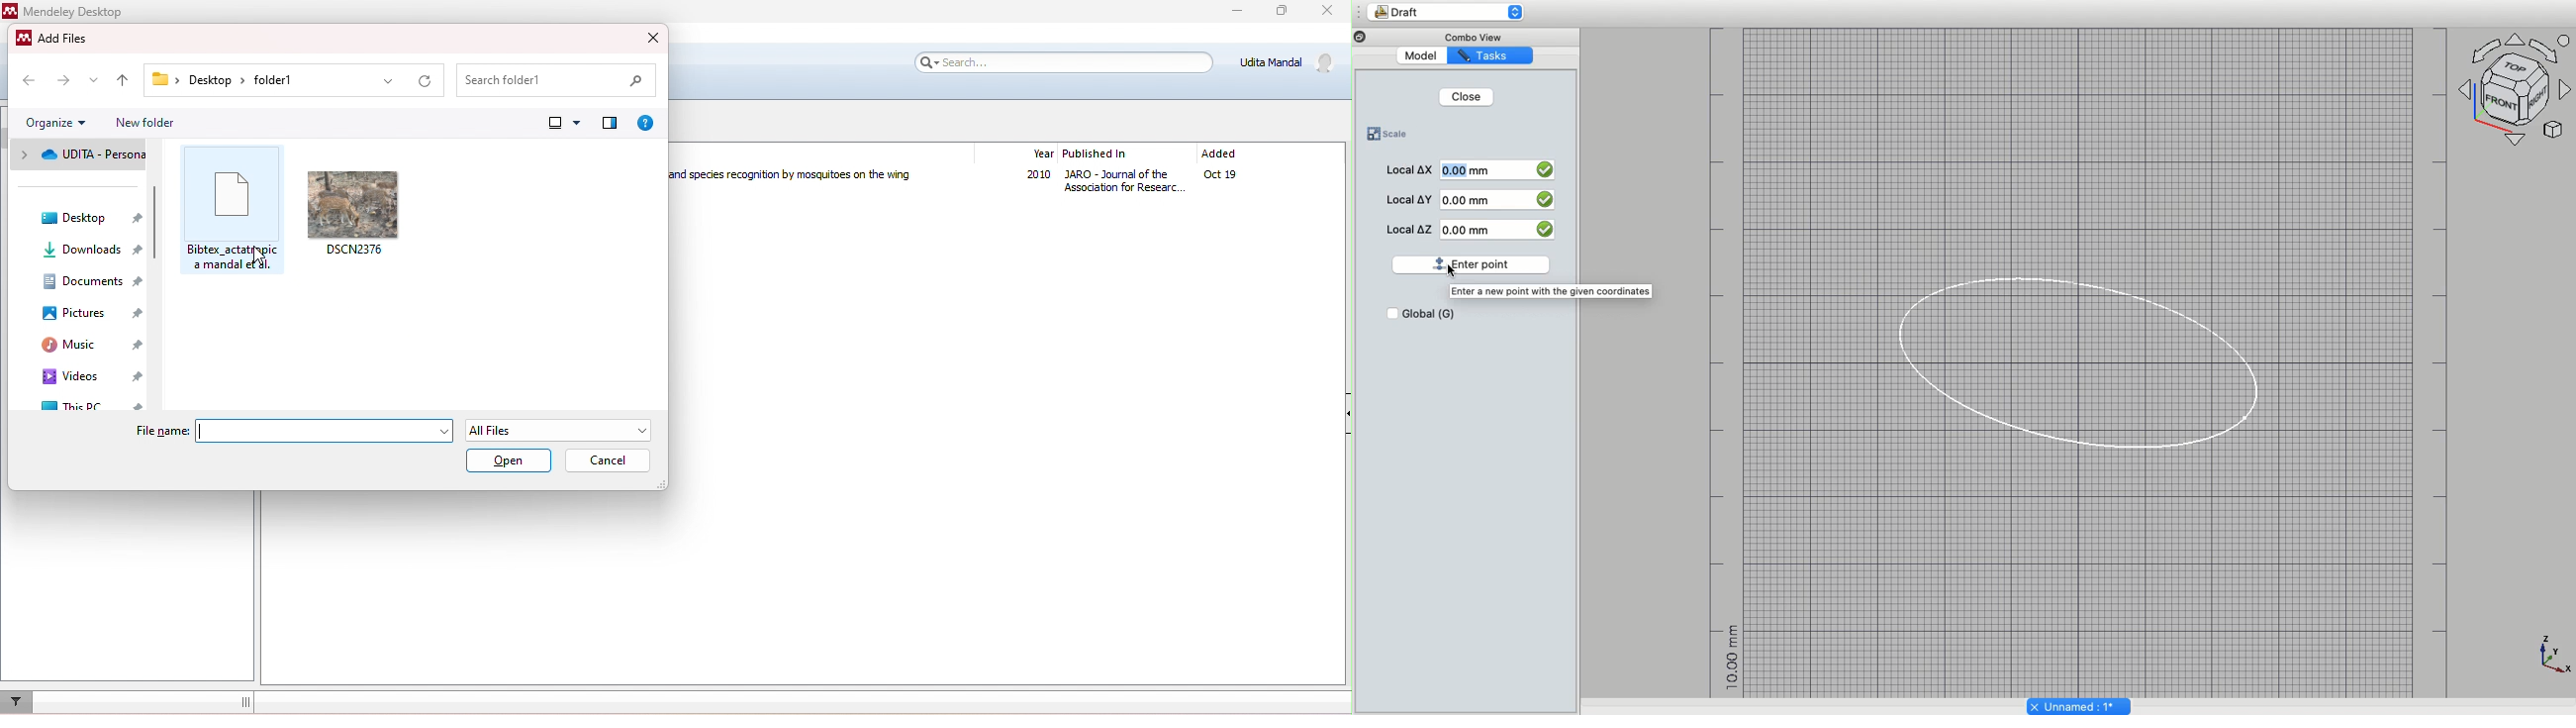 Image resolution: width=2576 pixels, height=728 pixels. What do you see at coordinates (1359, 37) in the screenshot?
I see `close` at bounding box center [1359, 37].